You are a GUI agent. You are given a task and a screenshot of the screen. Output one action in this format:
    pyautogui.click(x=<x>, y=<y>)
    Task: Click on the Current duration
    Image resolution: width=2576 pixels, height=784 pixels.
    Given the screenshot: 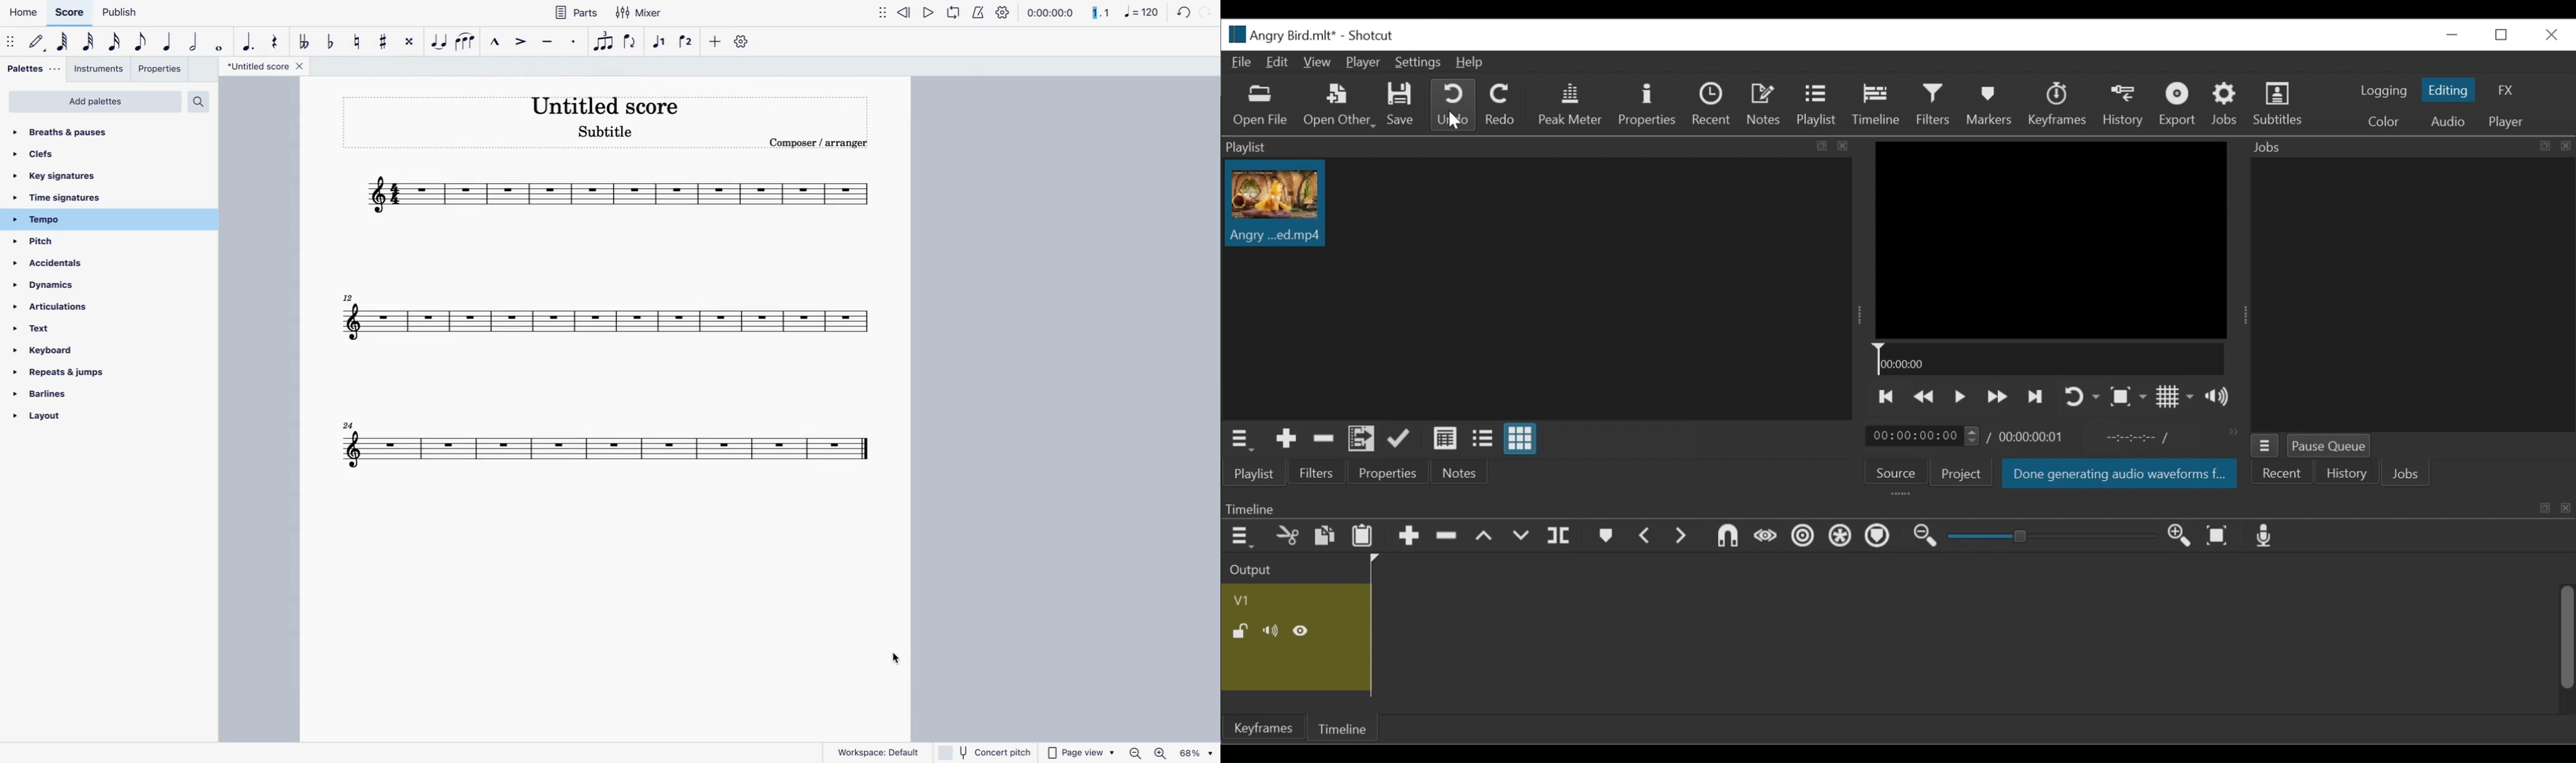 What is the action you would take?
    pyautogui.click(x=1923, y=436)
    